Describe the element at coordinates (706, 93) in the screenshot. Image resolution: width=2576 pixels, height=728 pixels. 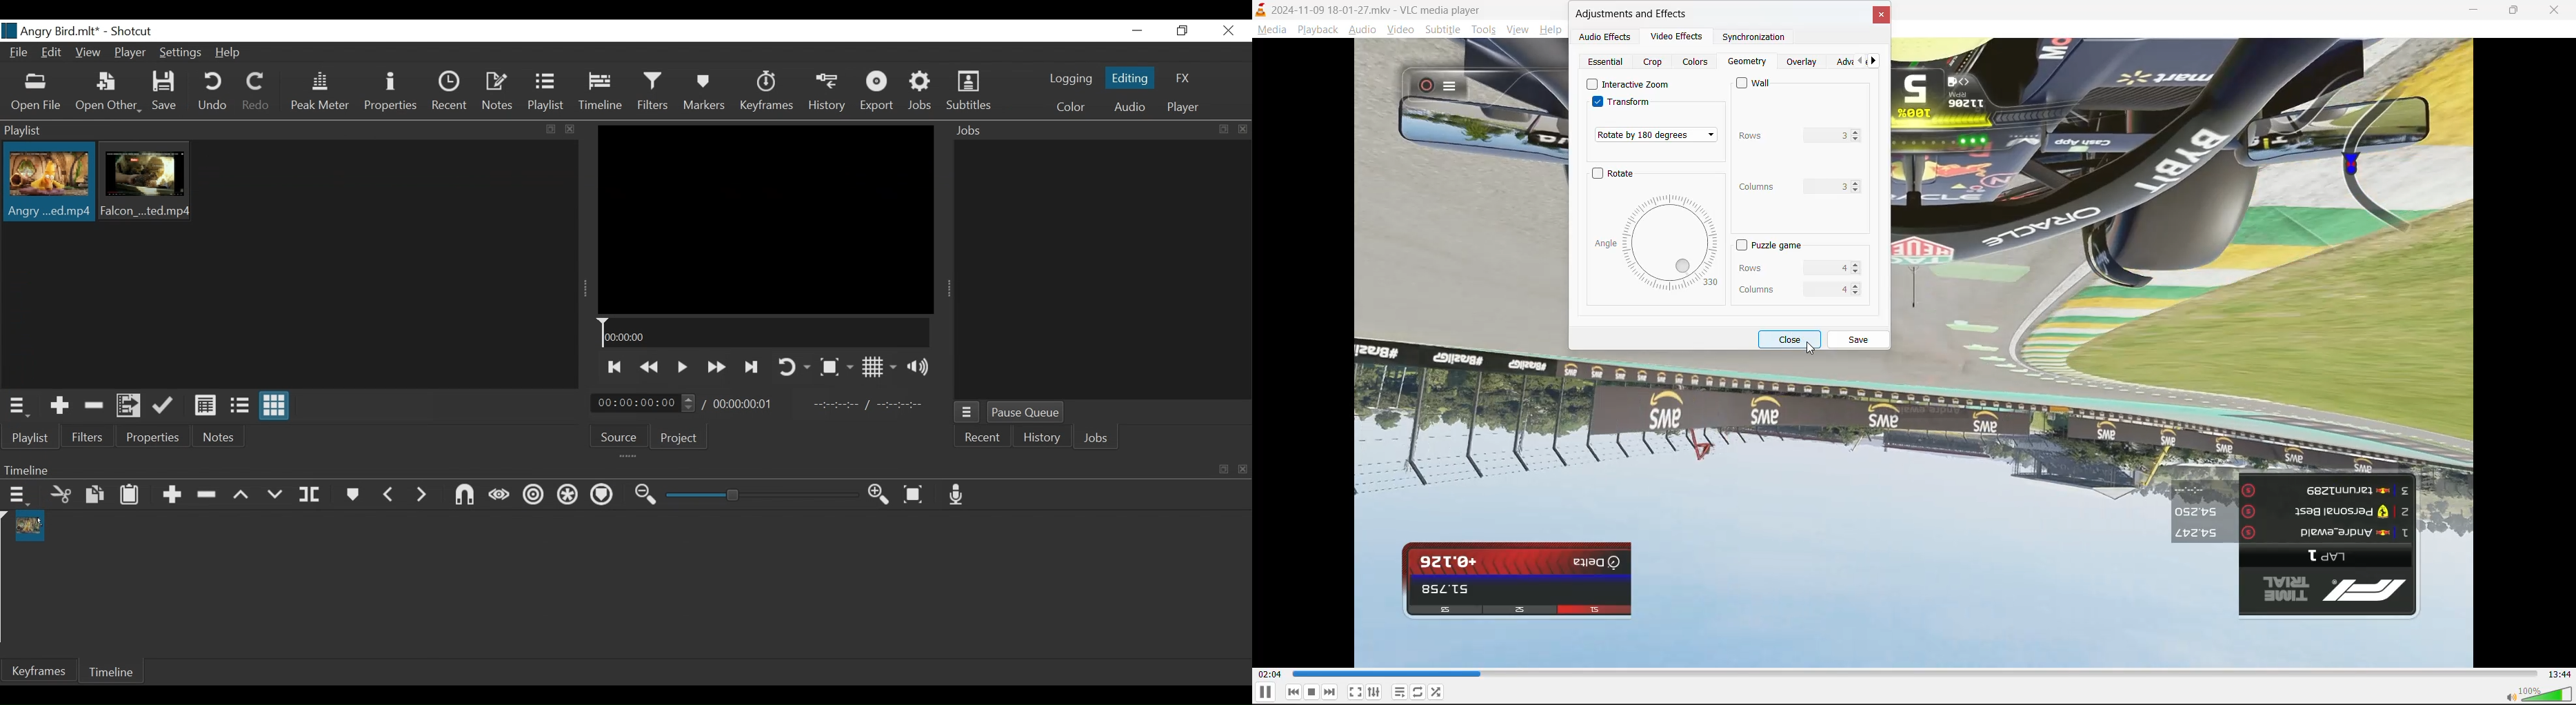
I see `Markers` at that location.